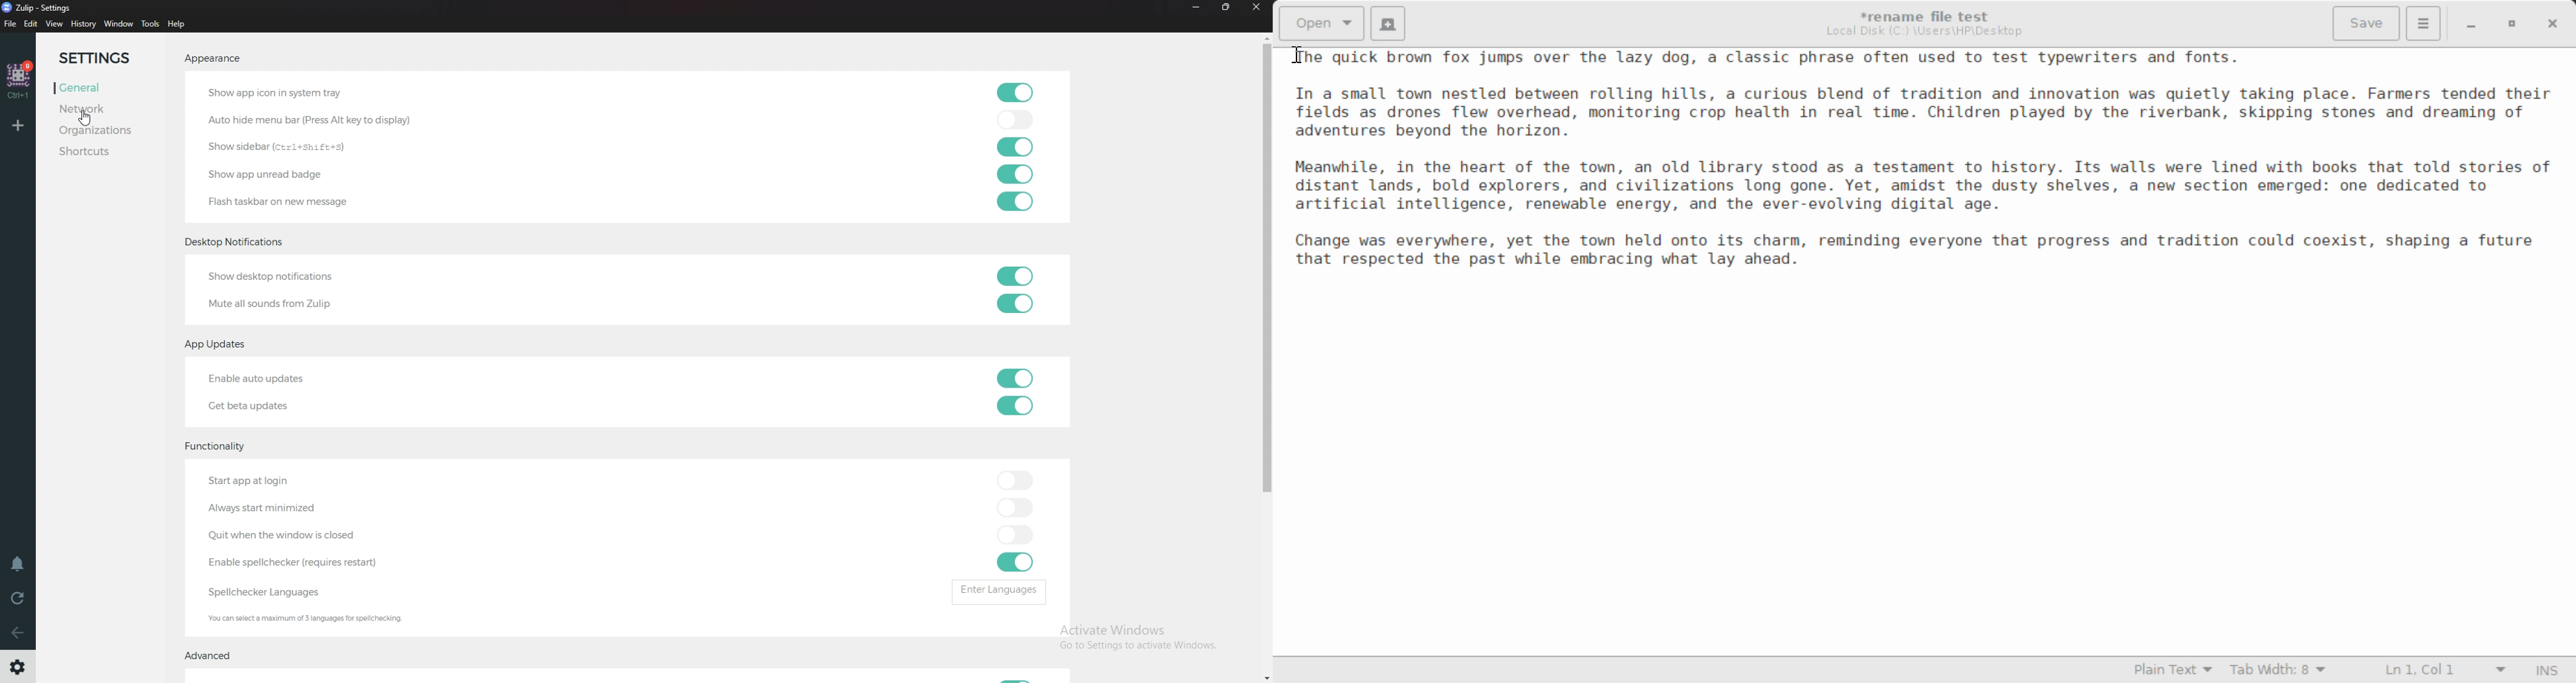 The width and height of the screenshot is (2576, 700). What do you see at coordinates (1258, 11) in the screenshot?
I see `Close` at bounding box center [1258, 11].